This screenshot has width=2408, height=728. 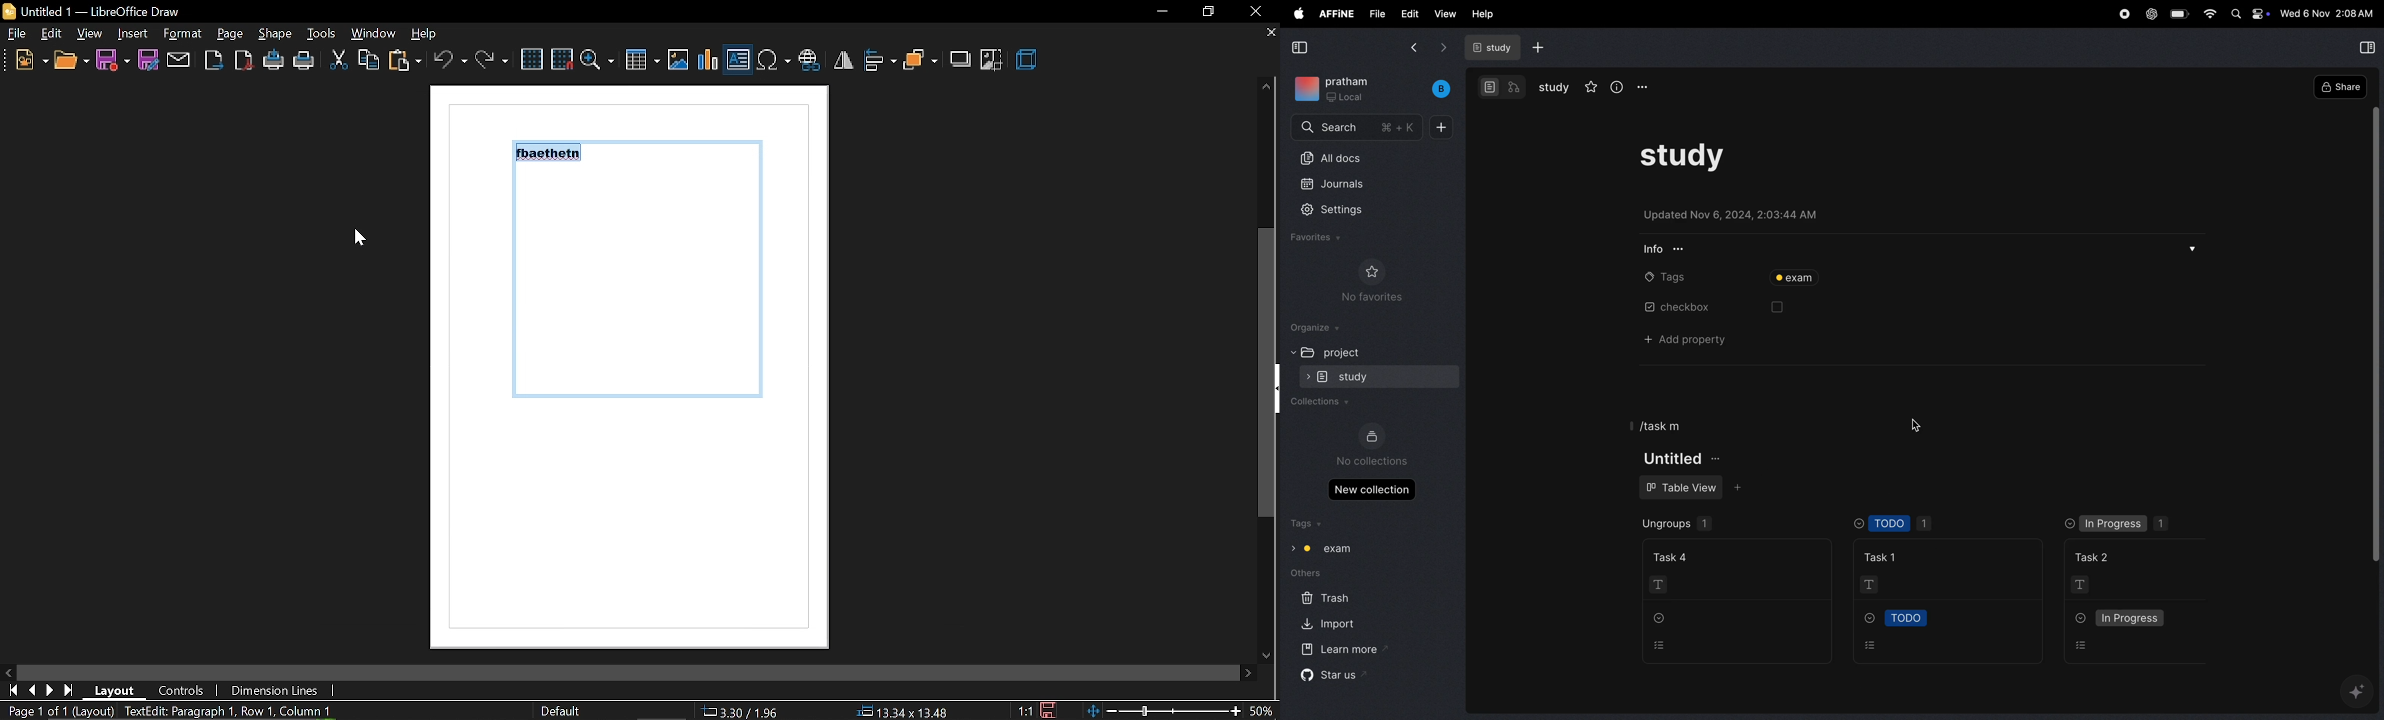 I want to click on fbaethein, so click(x=545, y=154).